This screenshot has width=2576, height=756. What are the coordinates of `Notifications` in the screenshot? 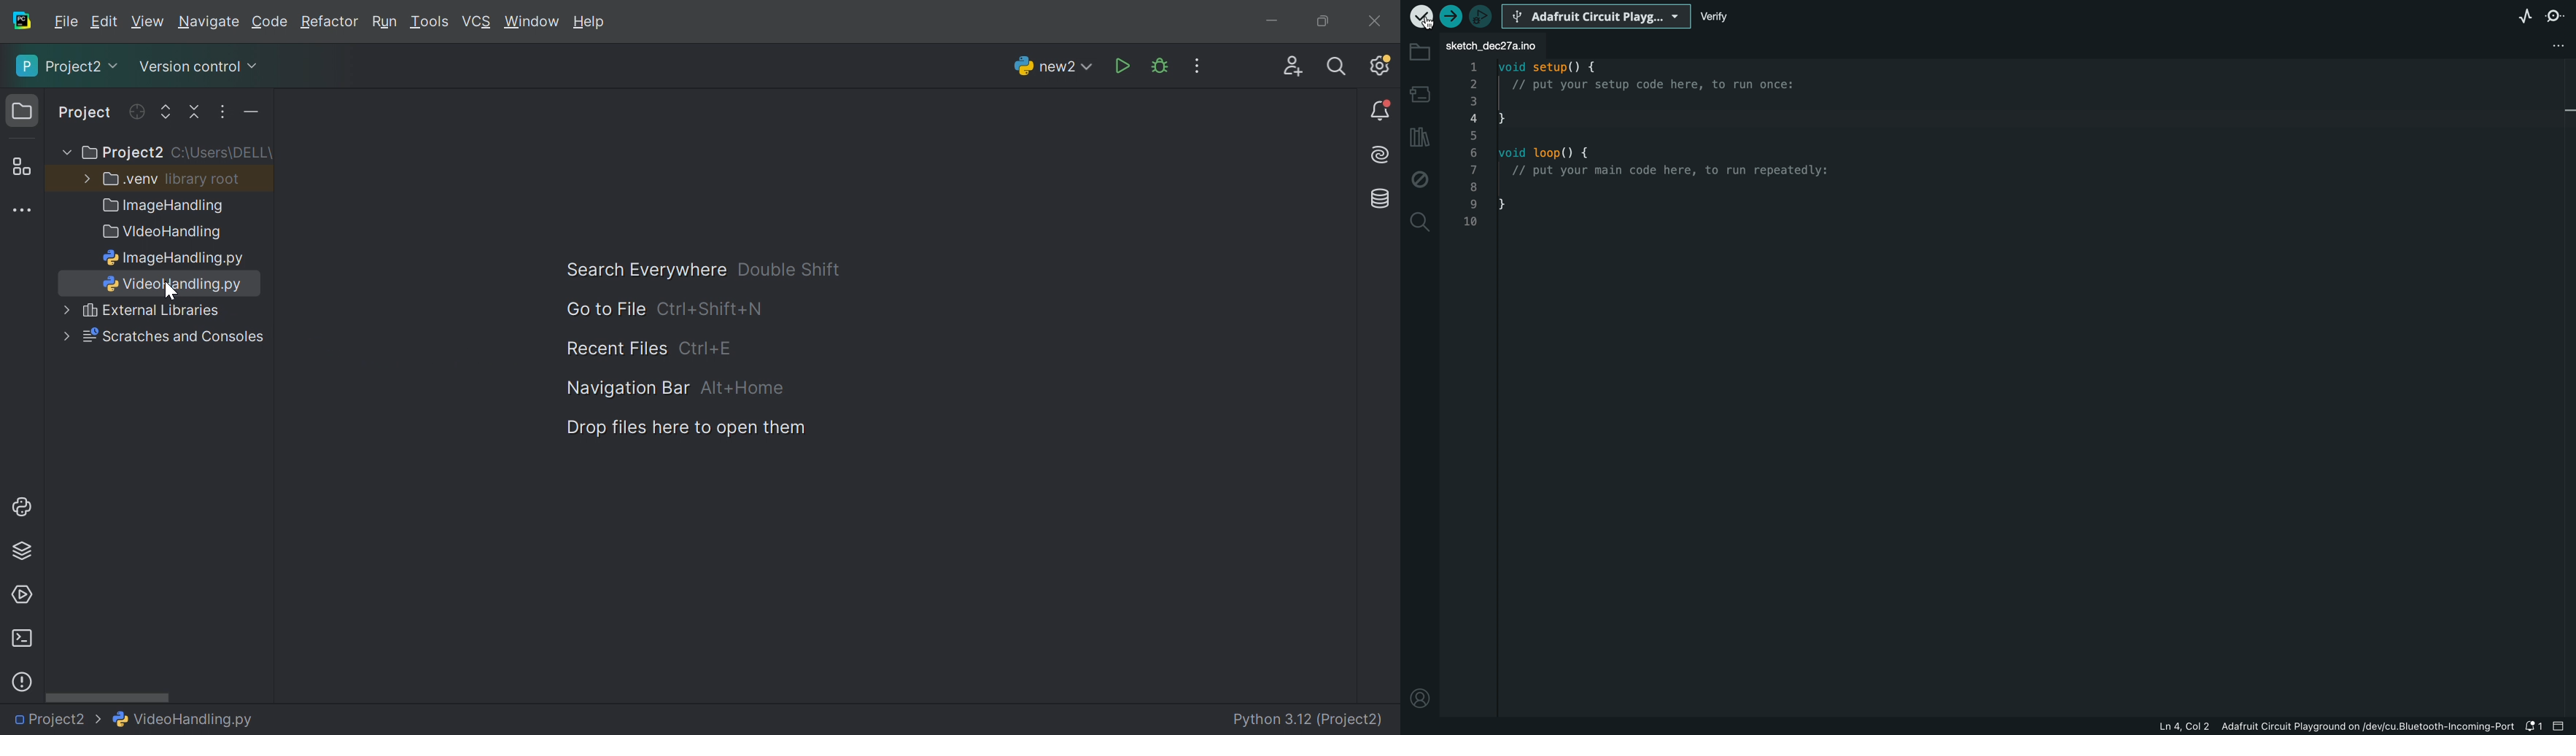 It's located at (1381, 112).